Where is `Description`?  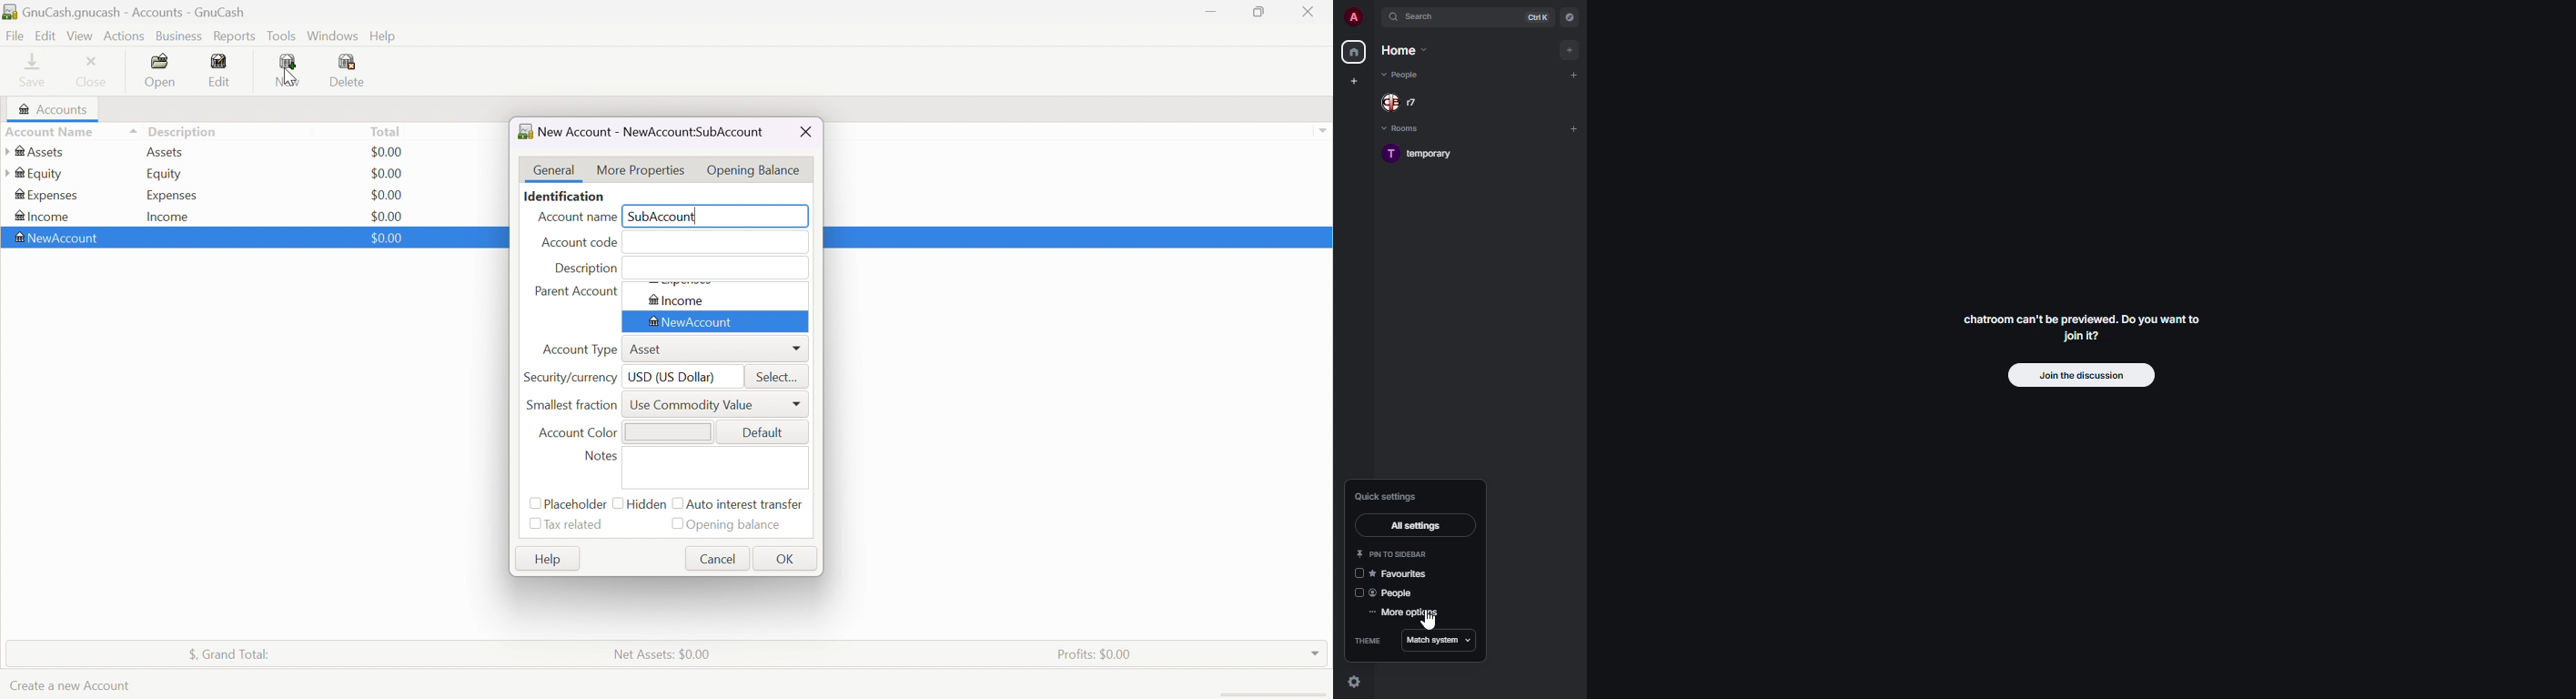 Description is located at coordinates (588, 270).